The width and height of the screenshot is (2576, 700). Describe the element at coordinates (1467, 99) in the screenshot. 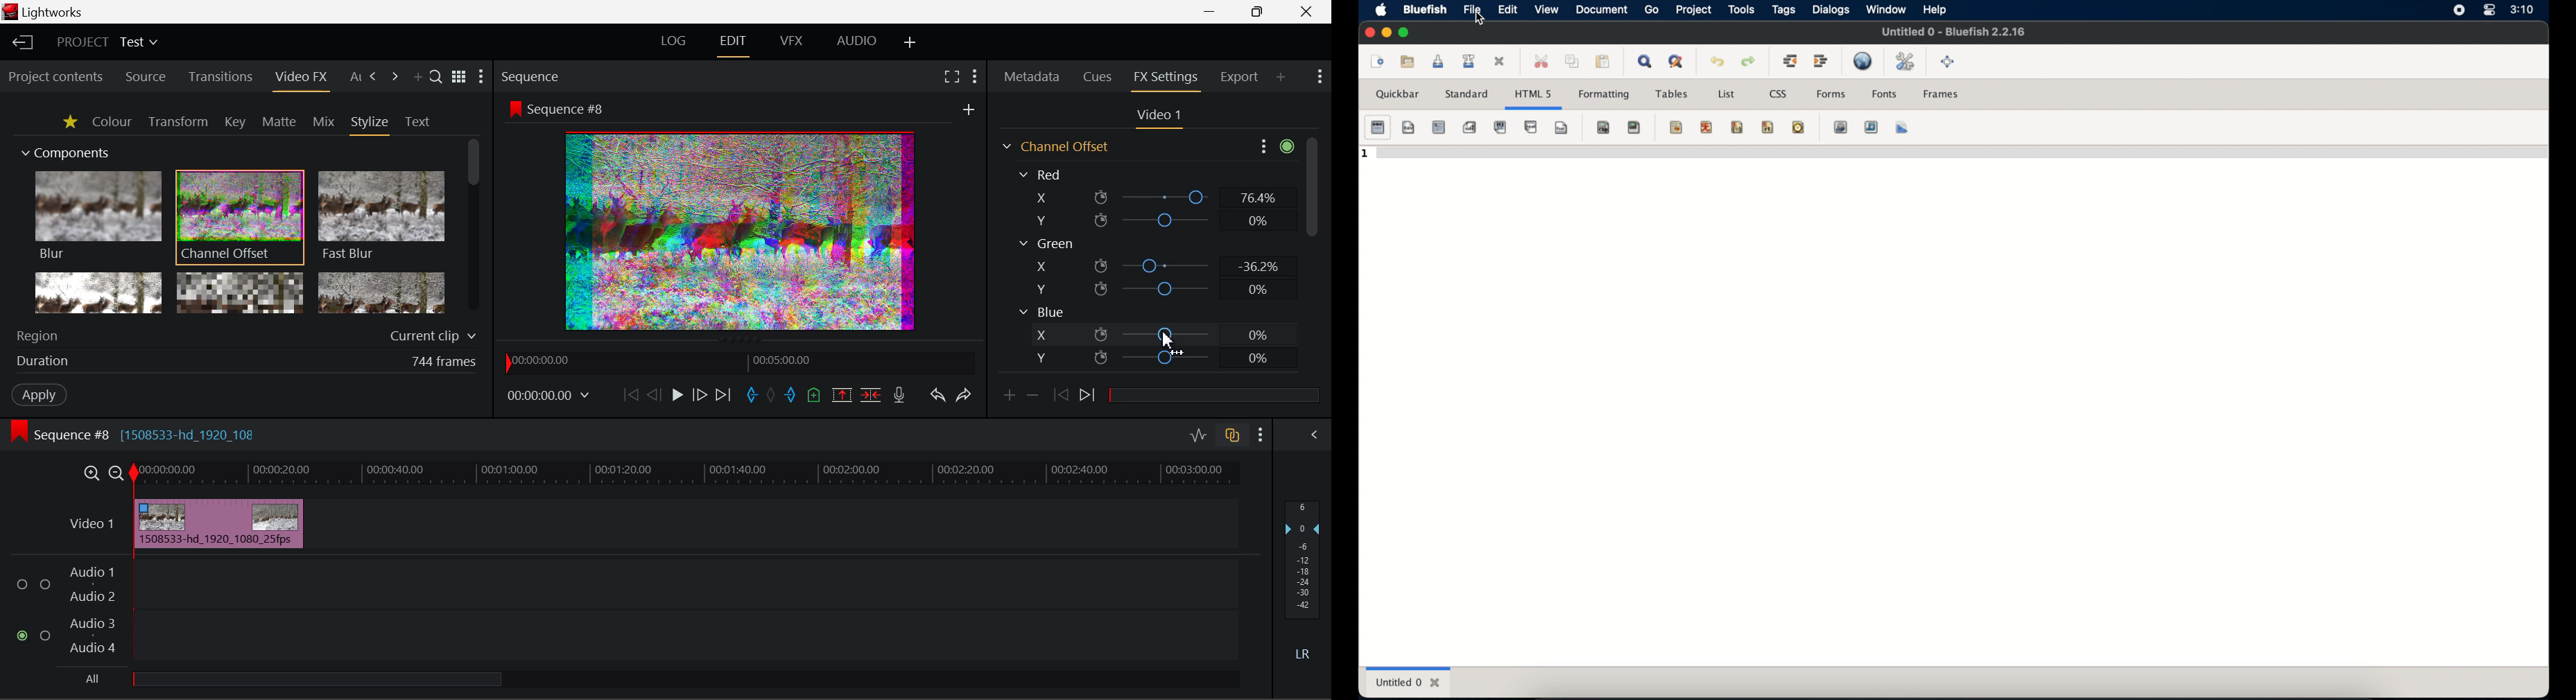

I see `standard` at that location.